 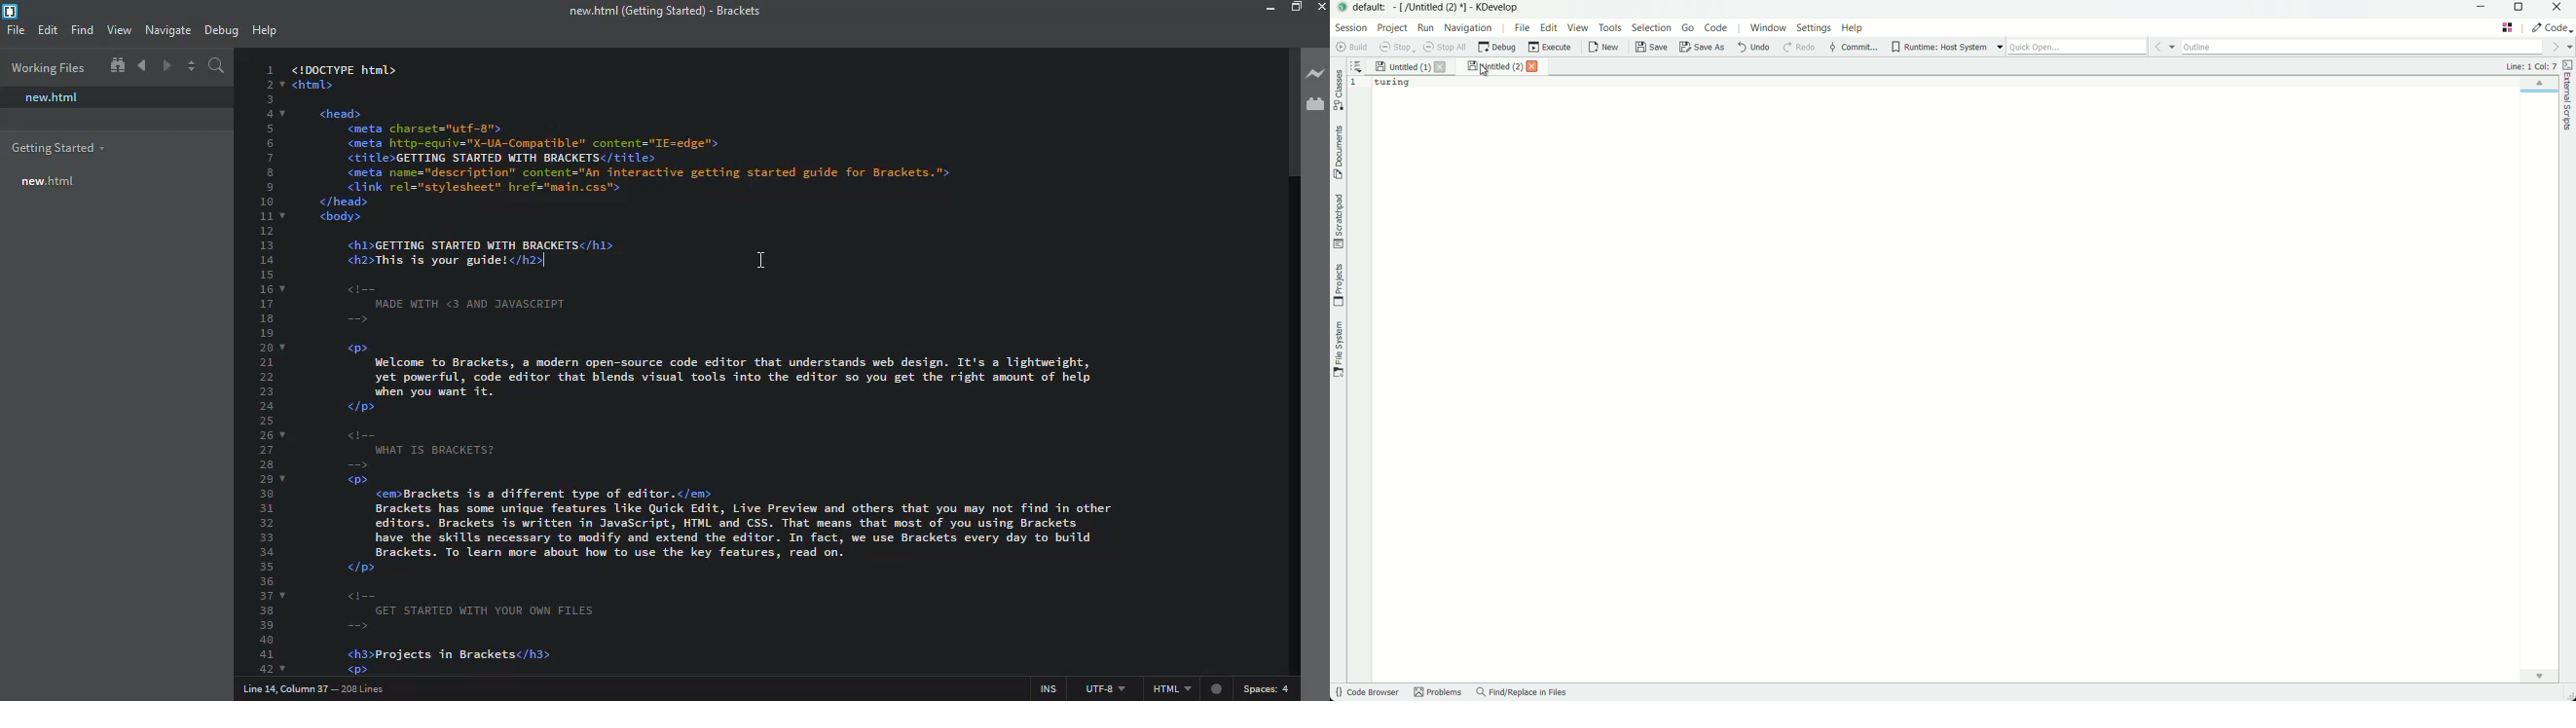 I want to click on build, so click(x=1351, y=49).